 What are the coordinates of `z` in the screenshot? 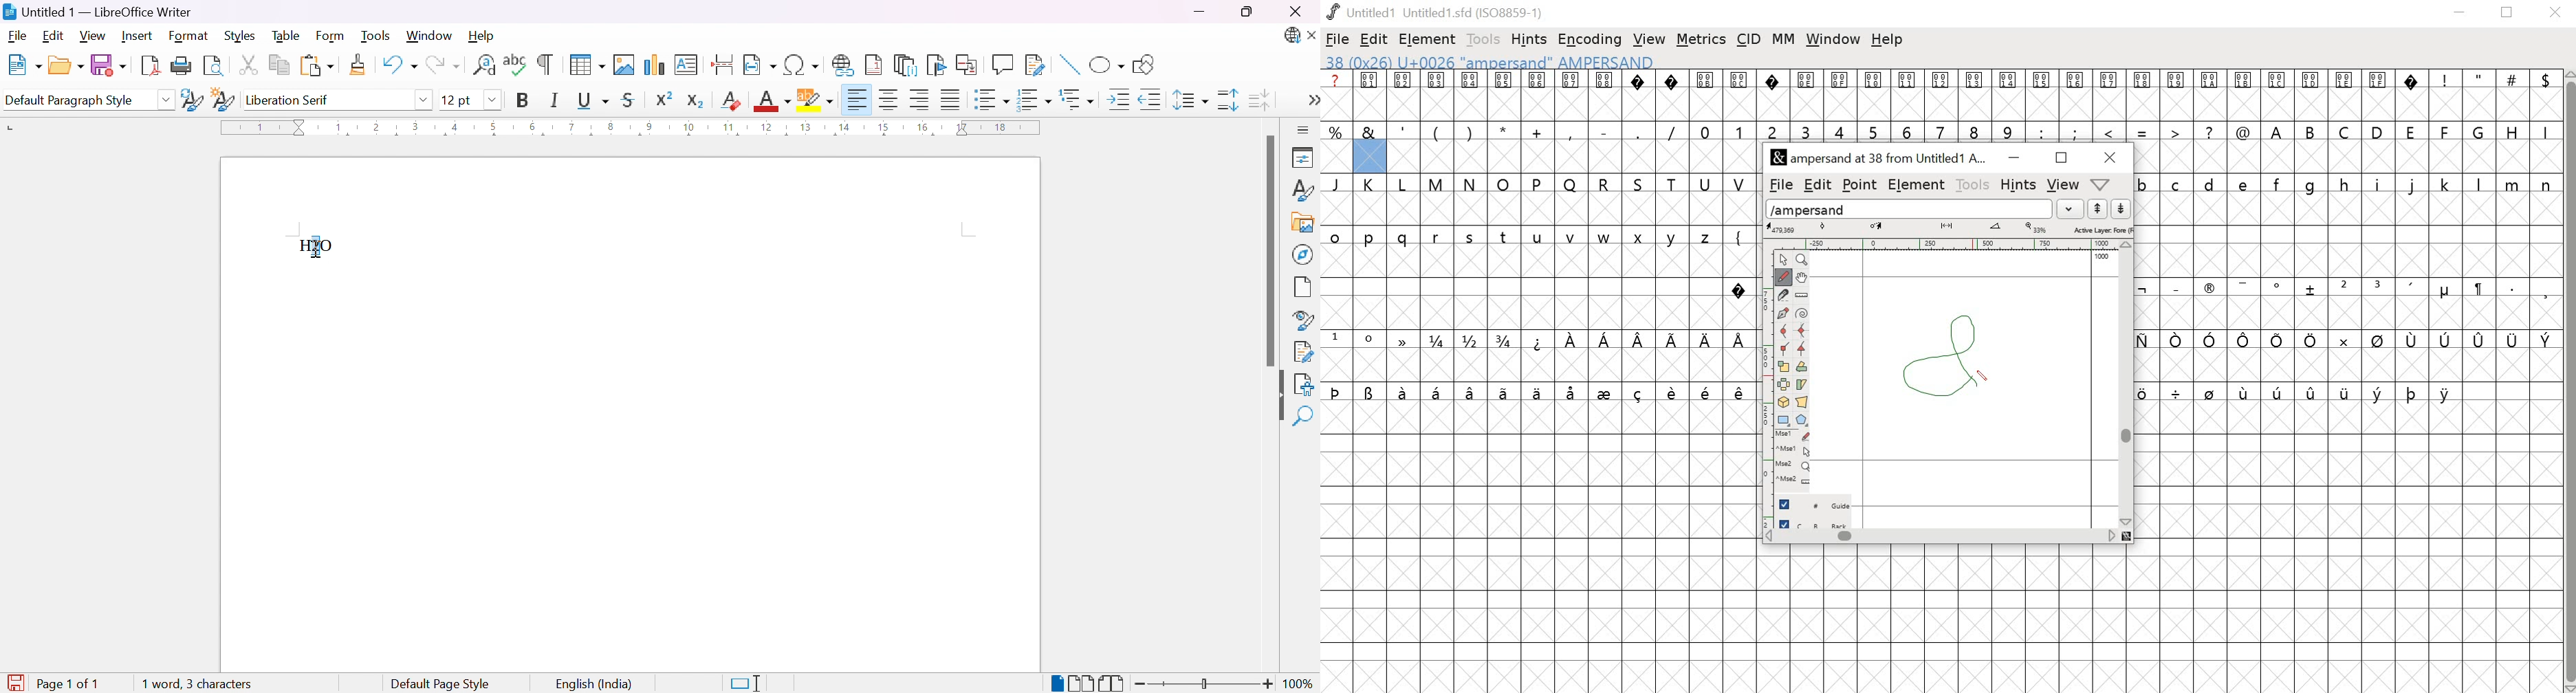 It's located at (1707, 235).